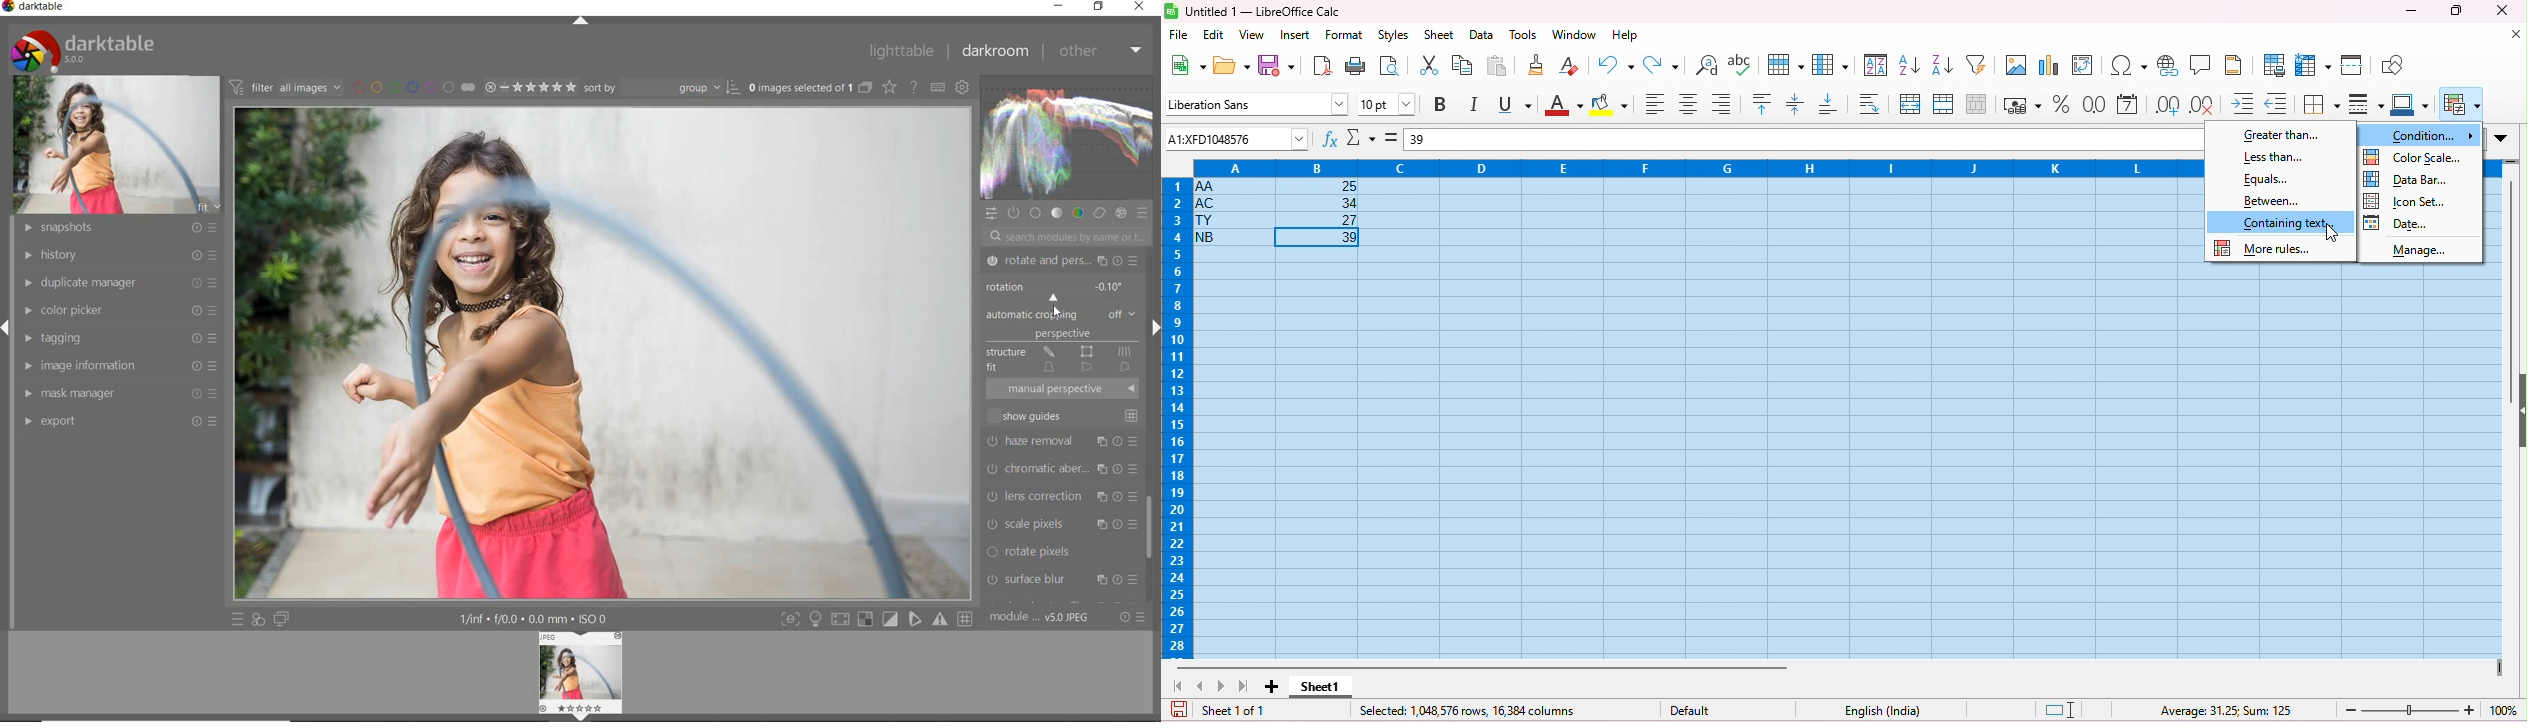 This screenshot has height=728, width=2548. Describe the element at coordinates (2267, 179) in the screenshot. I see `Equals` at that location.